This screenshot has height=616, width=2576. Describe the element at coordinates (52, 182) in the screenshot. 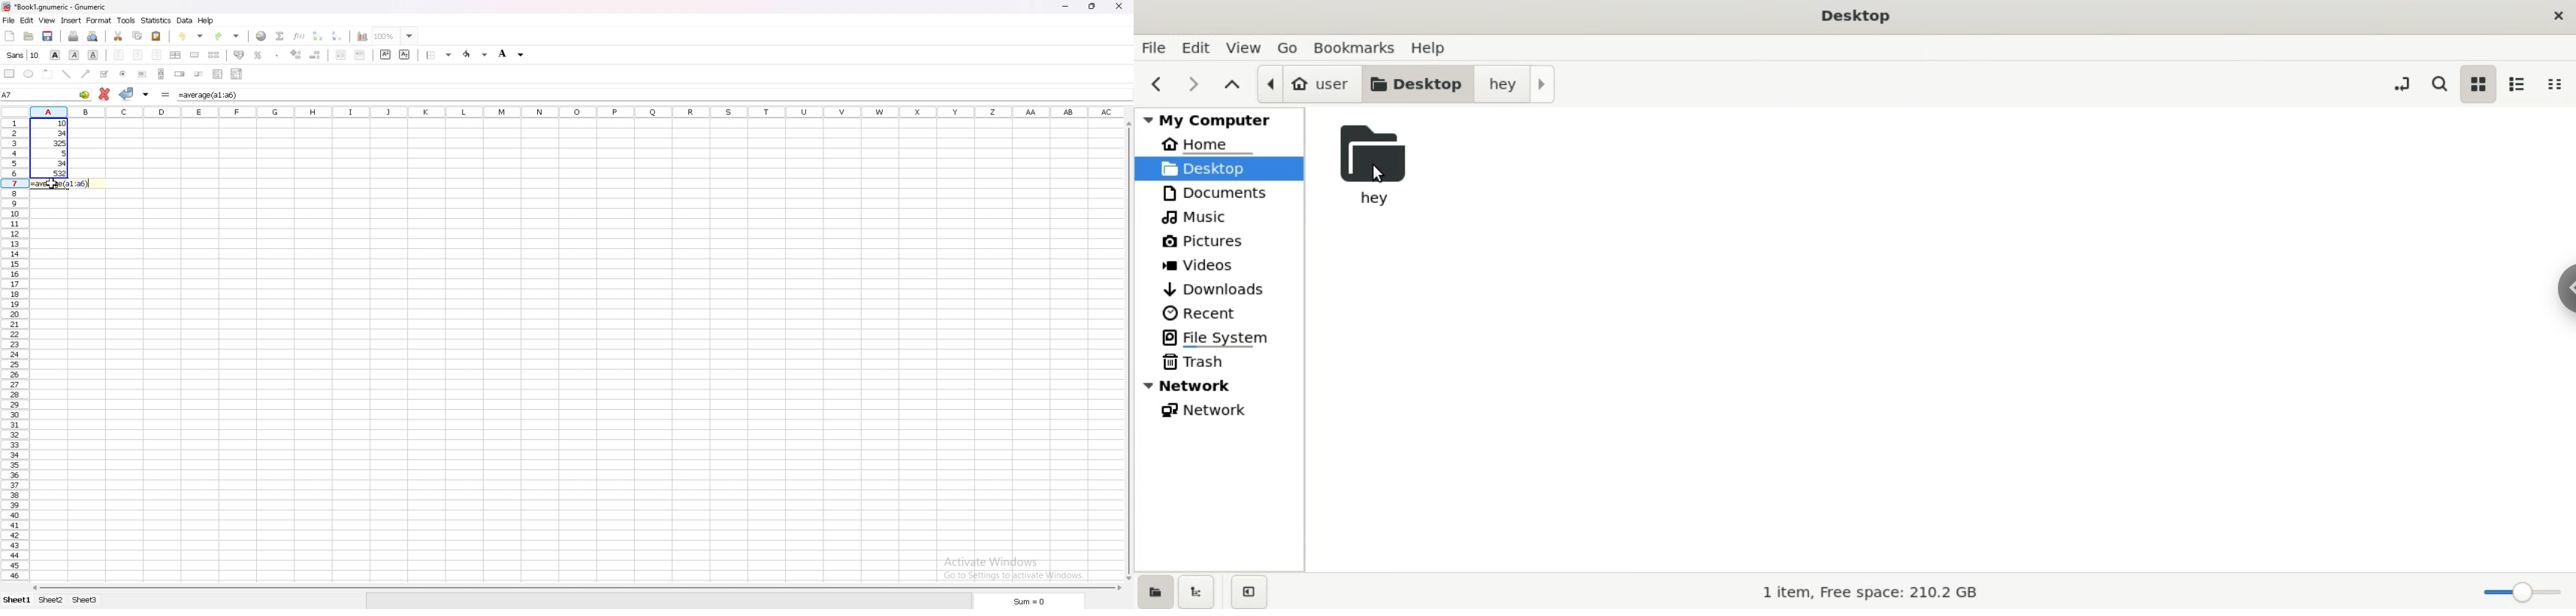

I see `cursor` at that location.